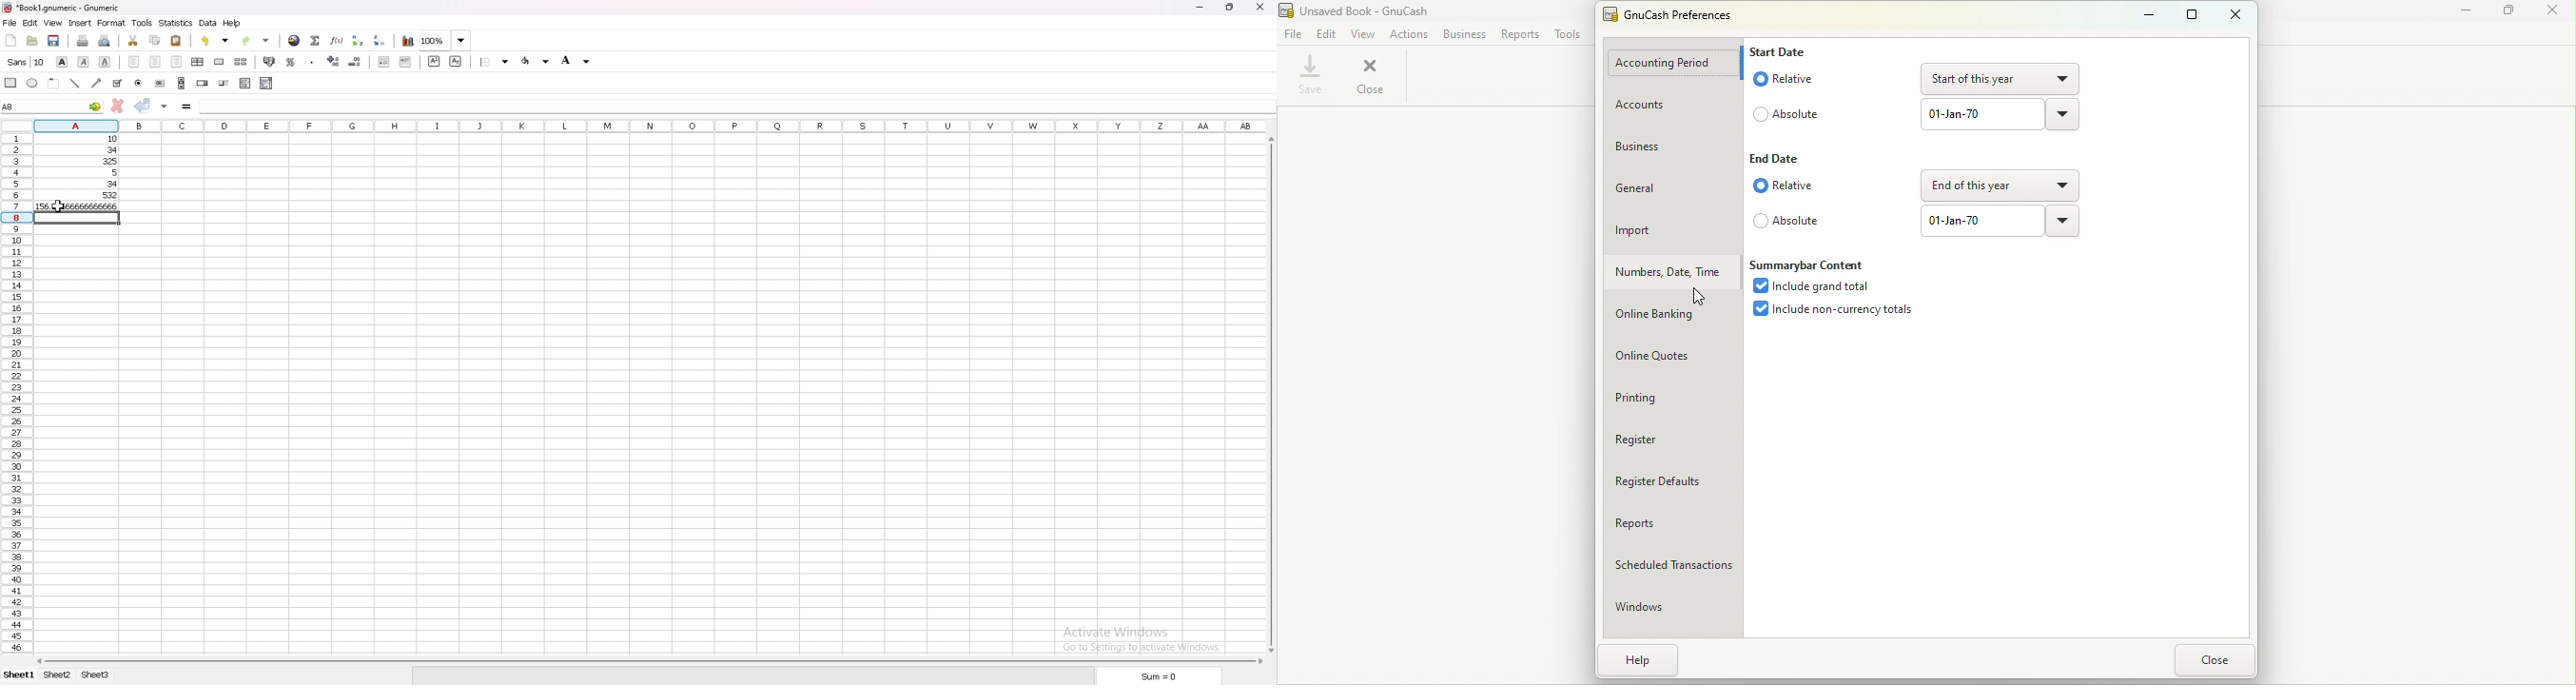 The width and height of the screenshot is (2576, 700). Describe the element at coordinates (1675, 65) in the screenshot. I see `Accounting period` at that location.